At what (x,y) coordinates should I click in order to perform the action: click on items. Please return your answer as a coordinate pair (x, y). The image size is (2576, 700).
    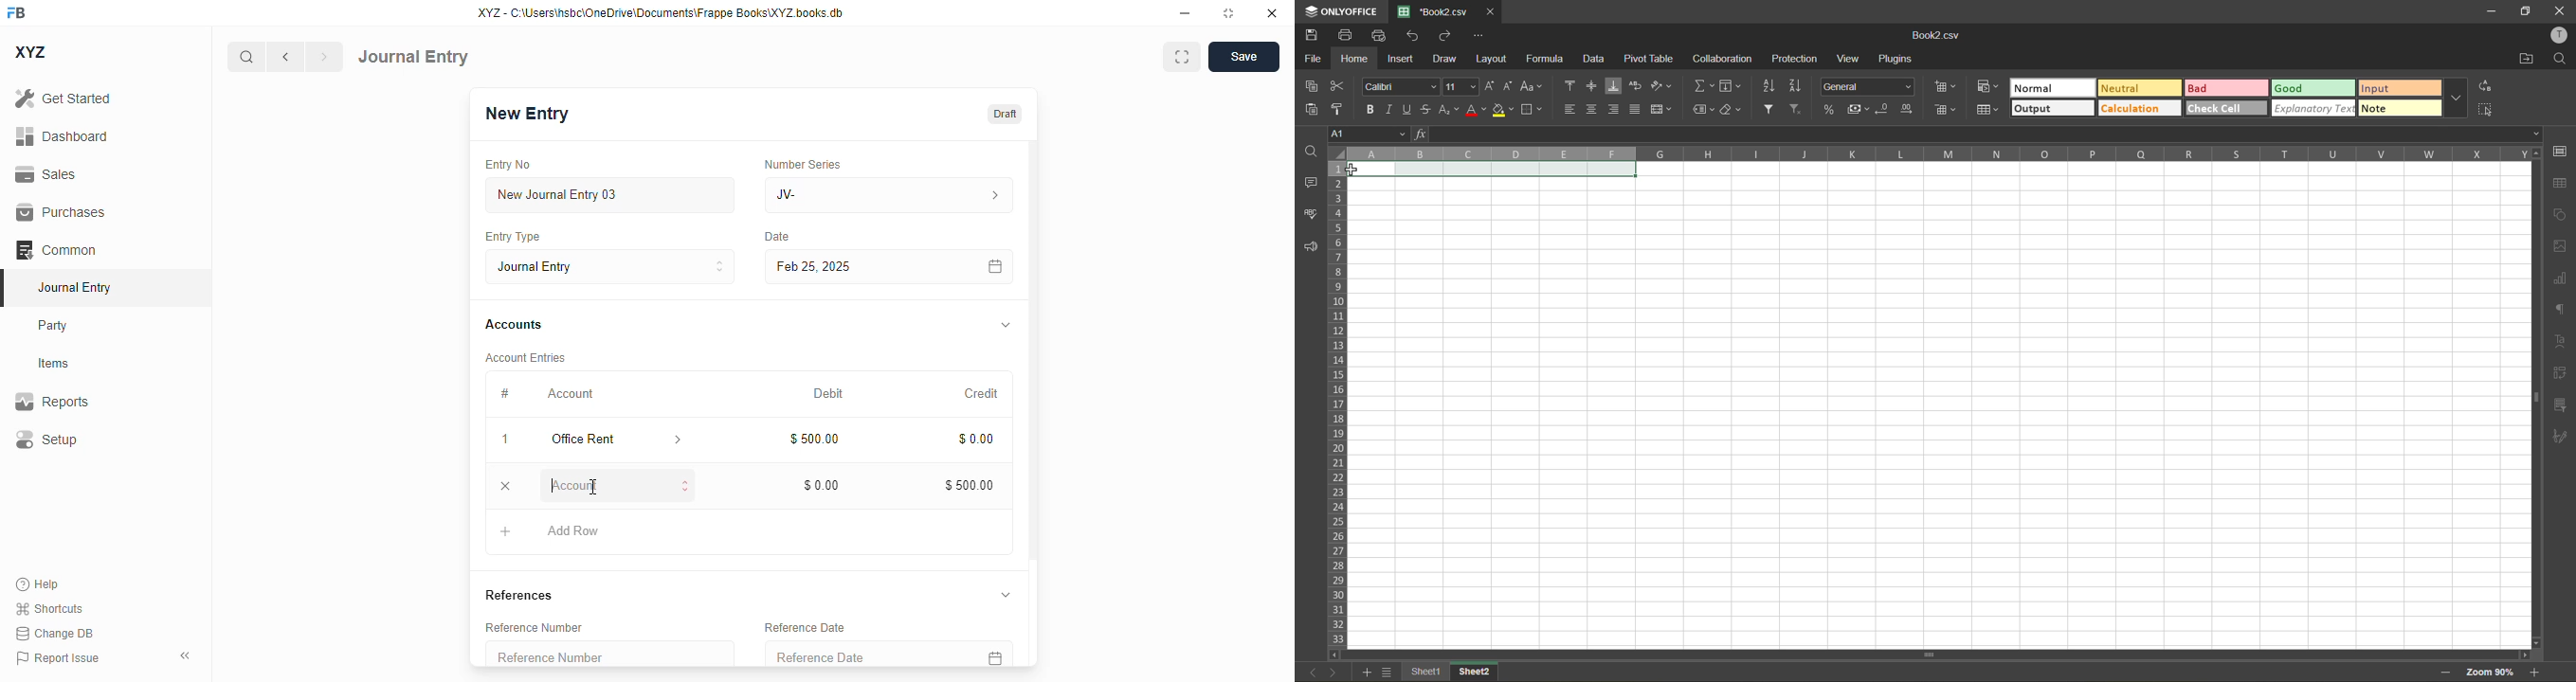
    Looking at the image, I should click on (54, 364).